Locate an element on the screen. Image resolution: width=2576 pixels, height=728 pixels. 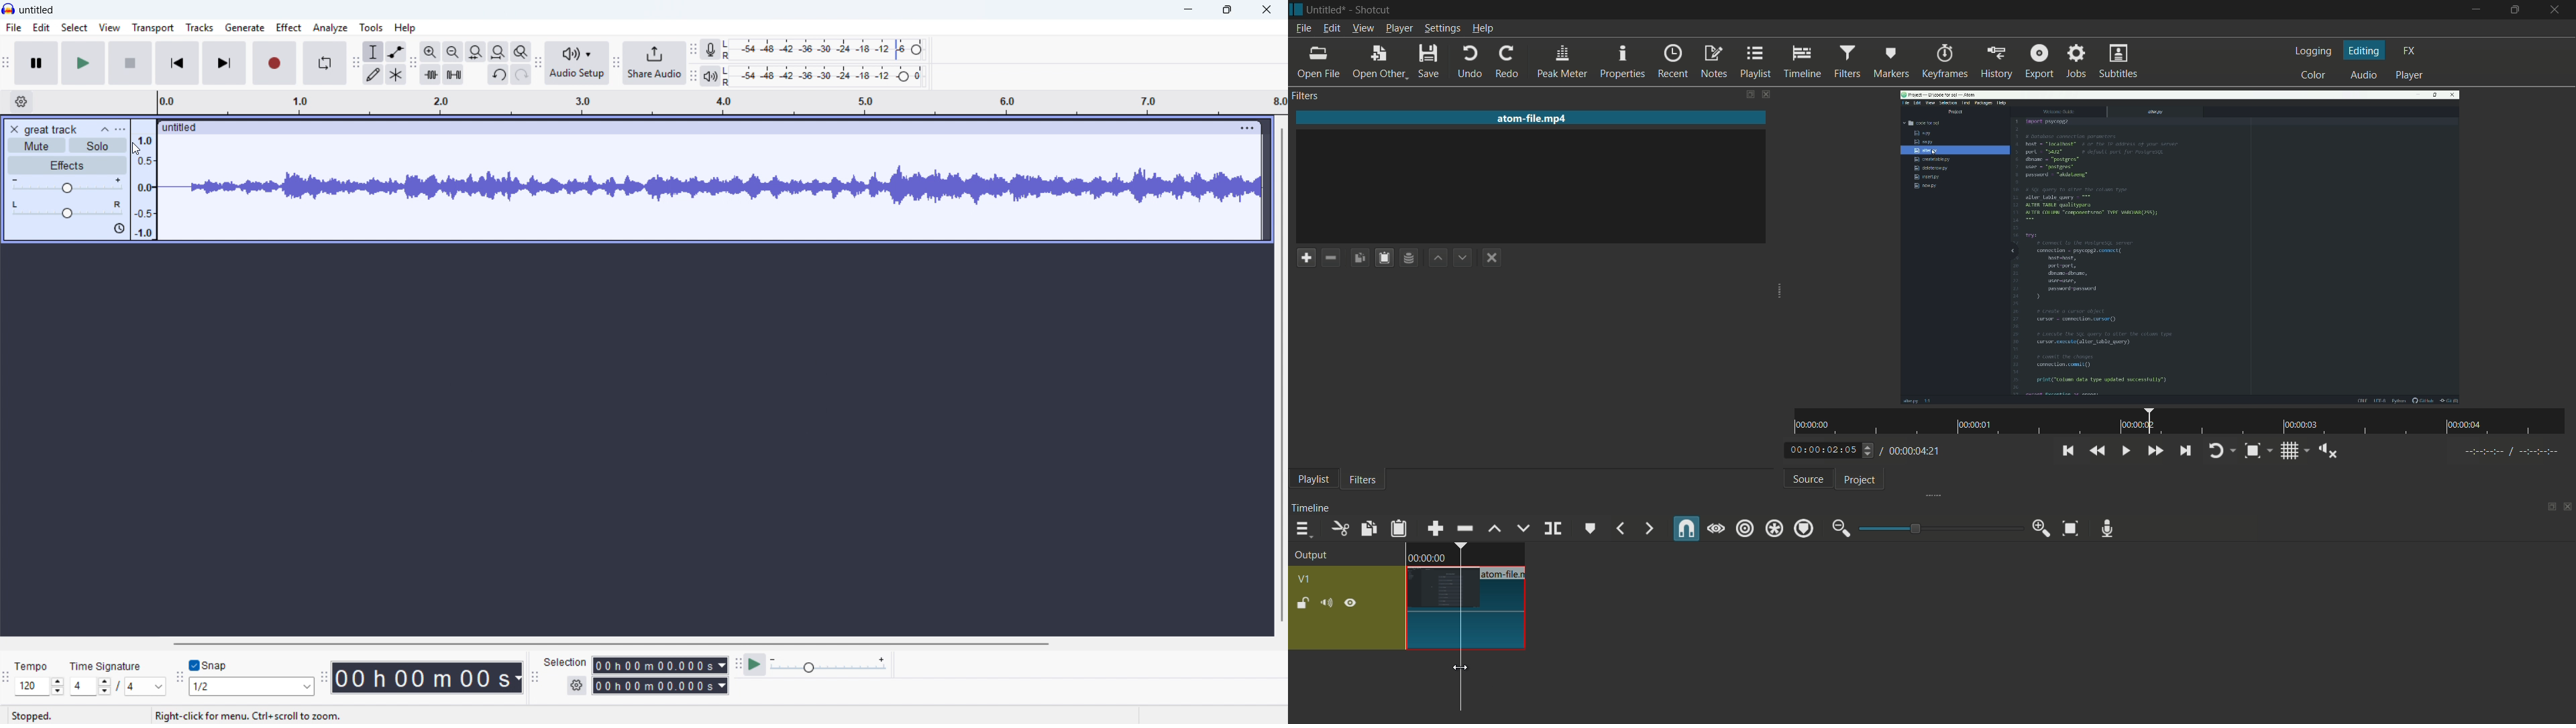
overwrite is located at coordinates (1524, 527).